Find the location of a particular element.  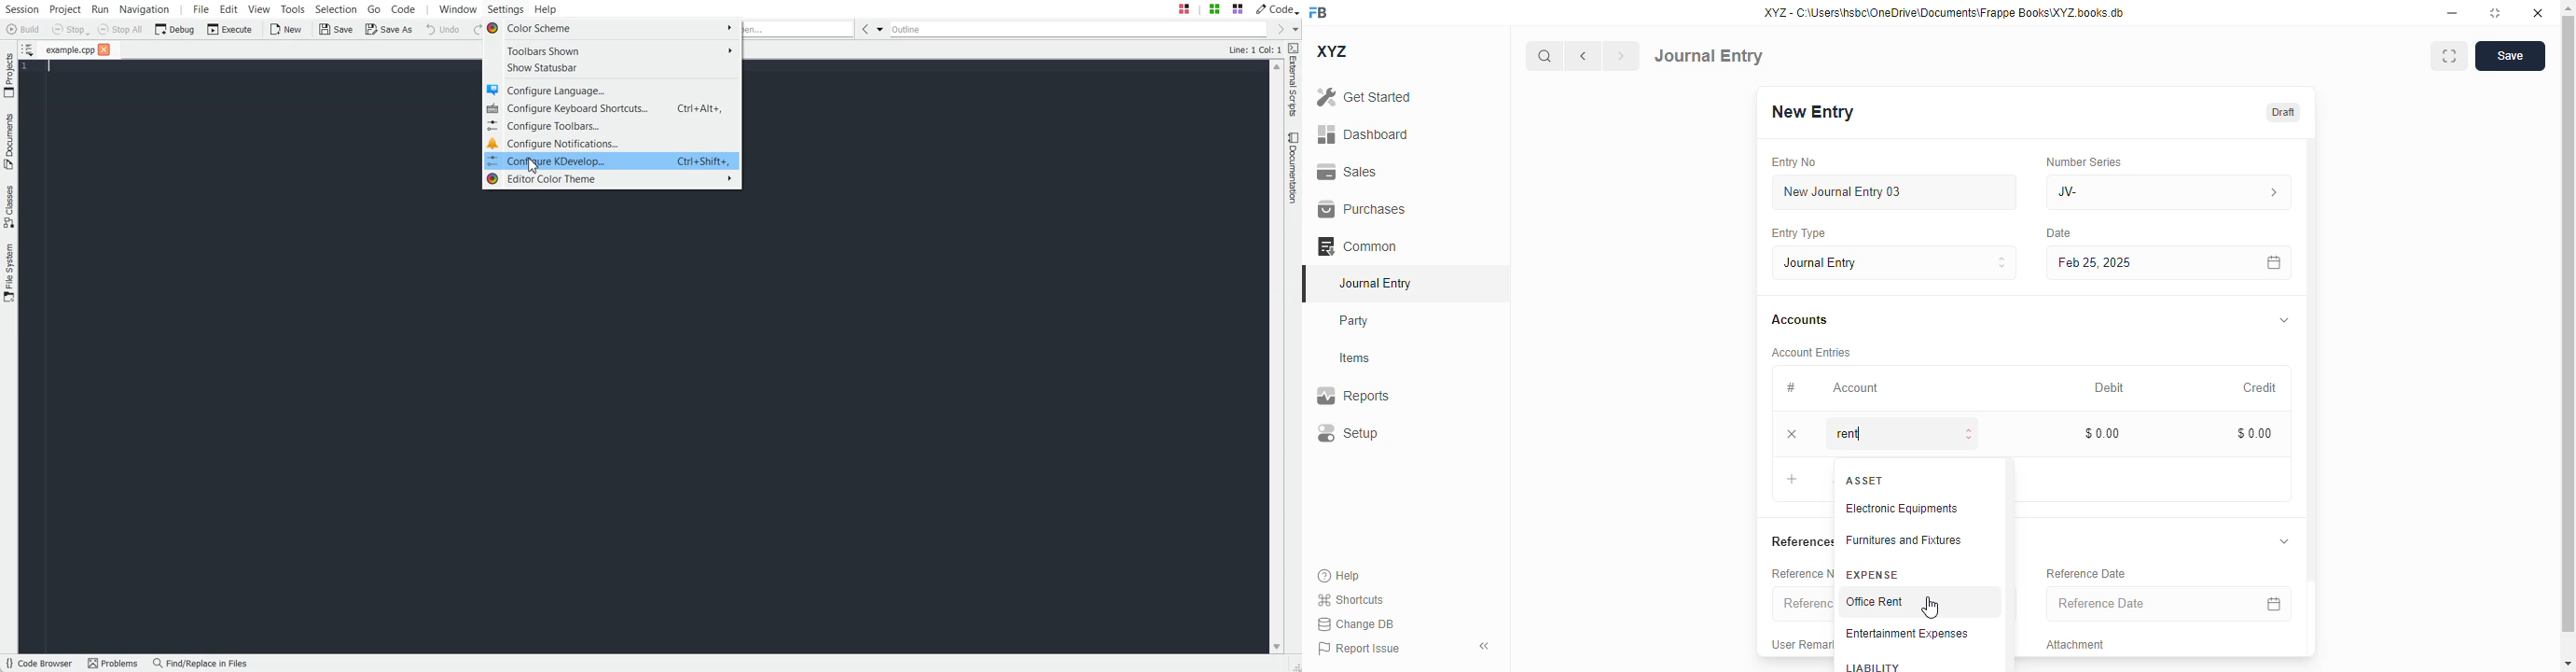

rent is located at coordinates (1902, 434).